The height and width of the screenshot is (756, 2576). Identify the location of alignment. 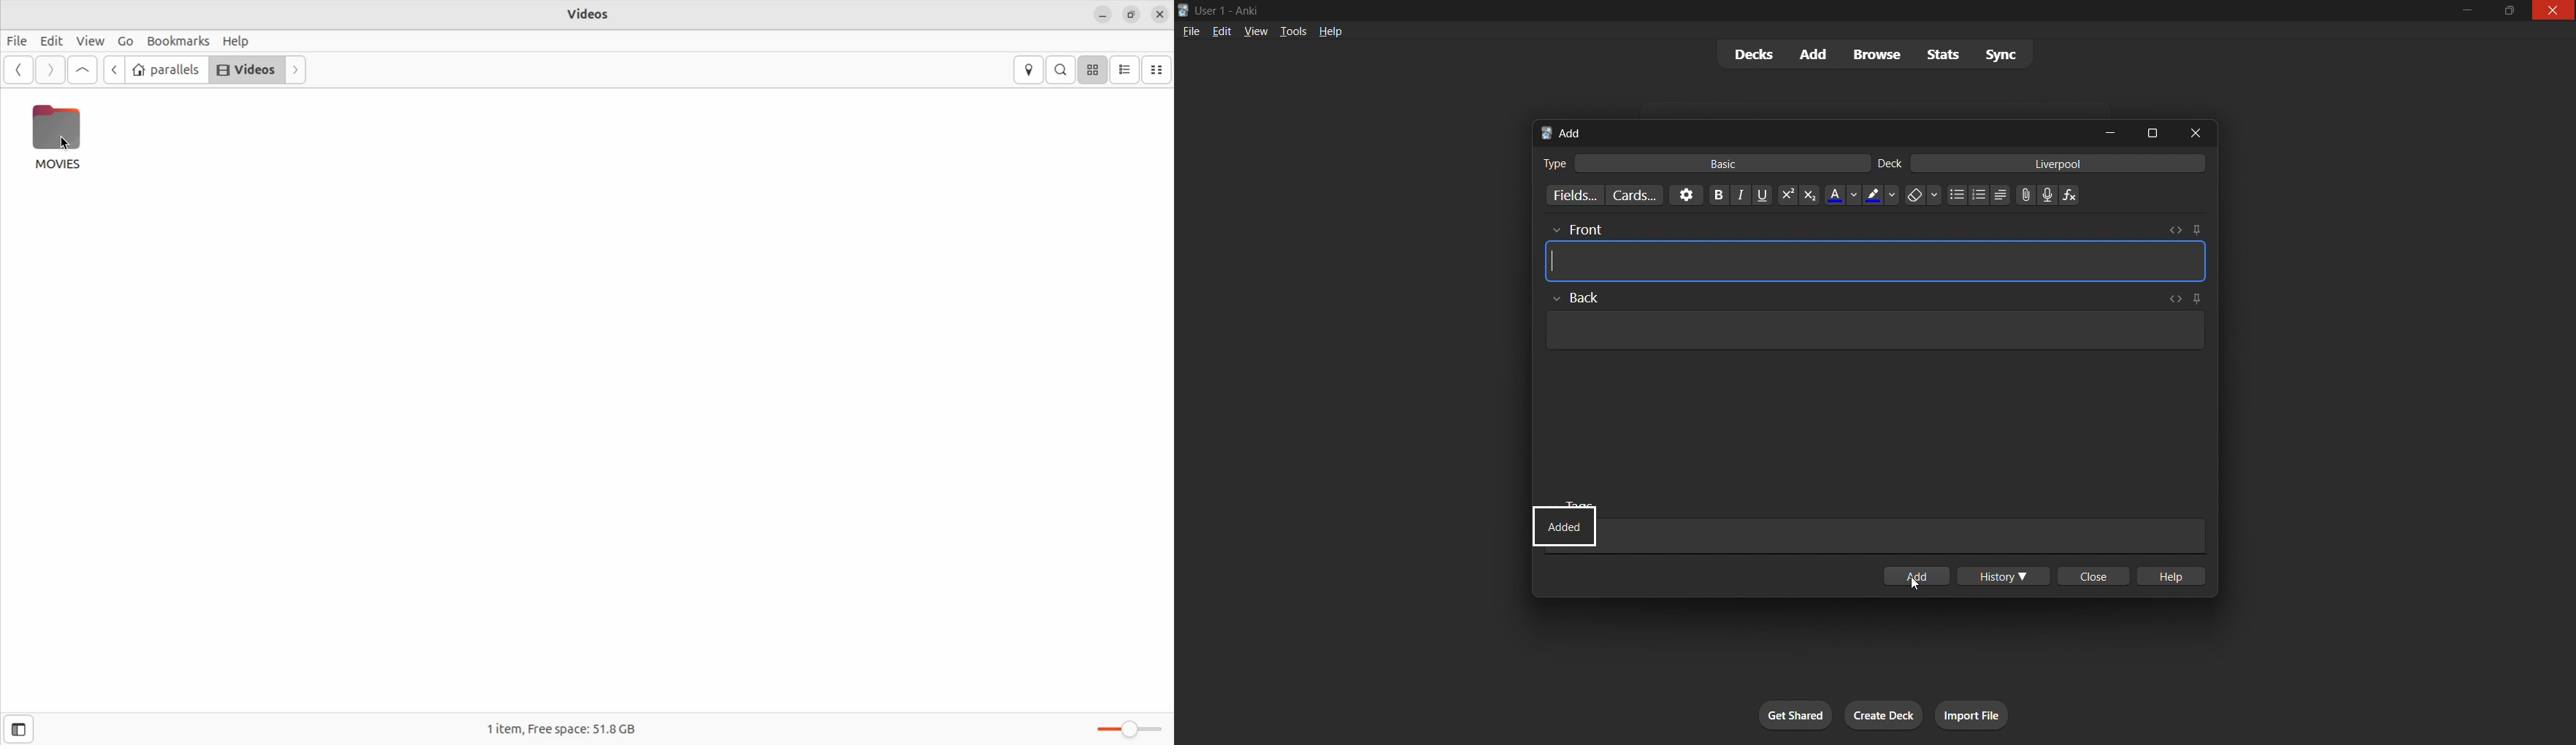
(2002, 194).